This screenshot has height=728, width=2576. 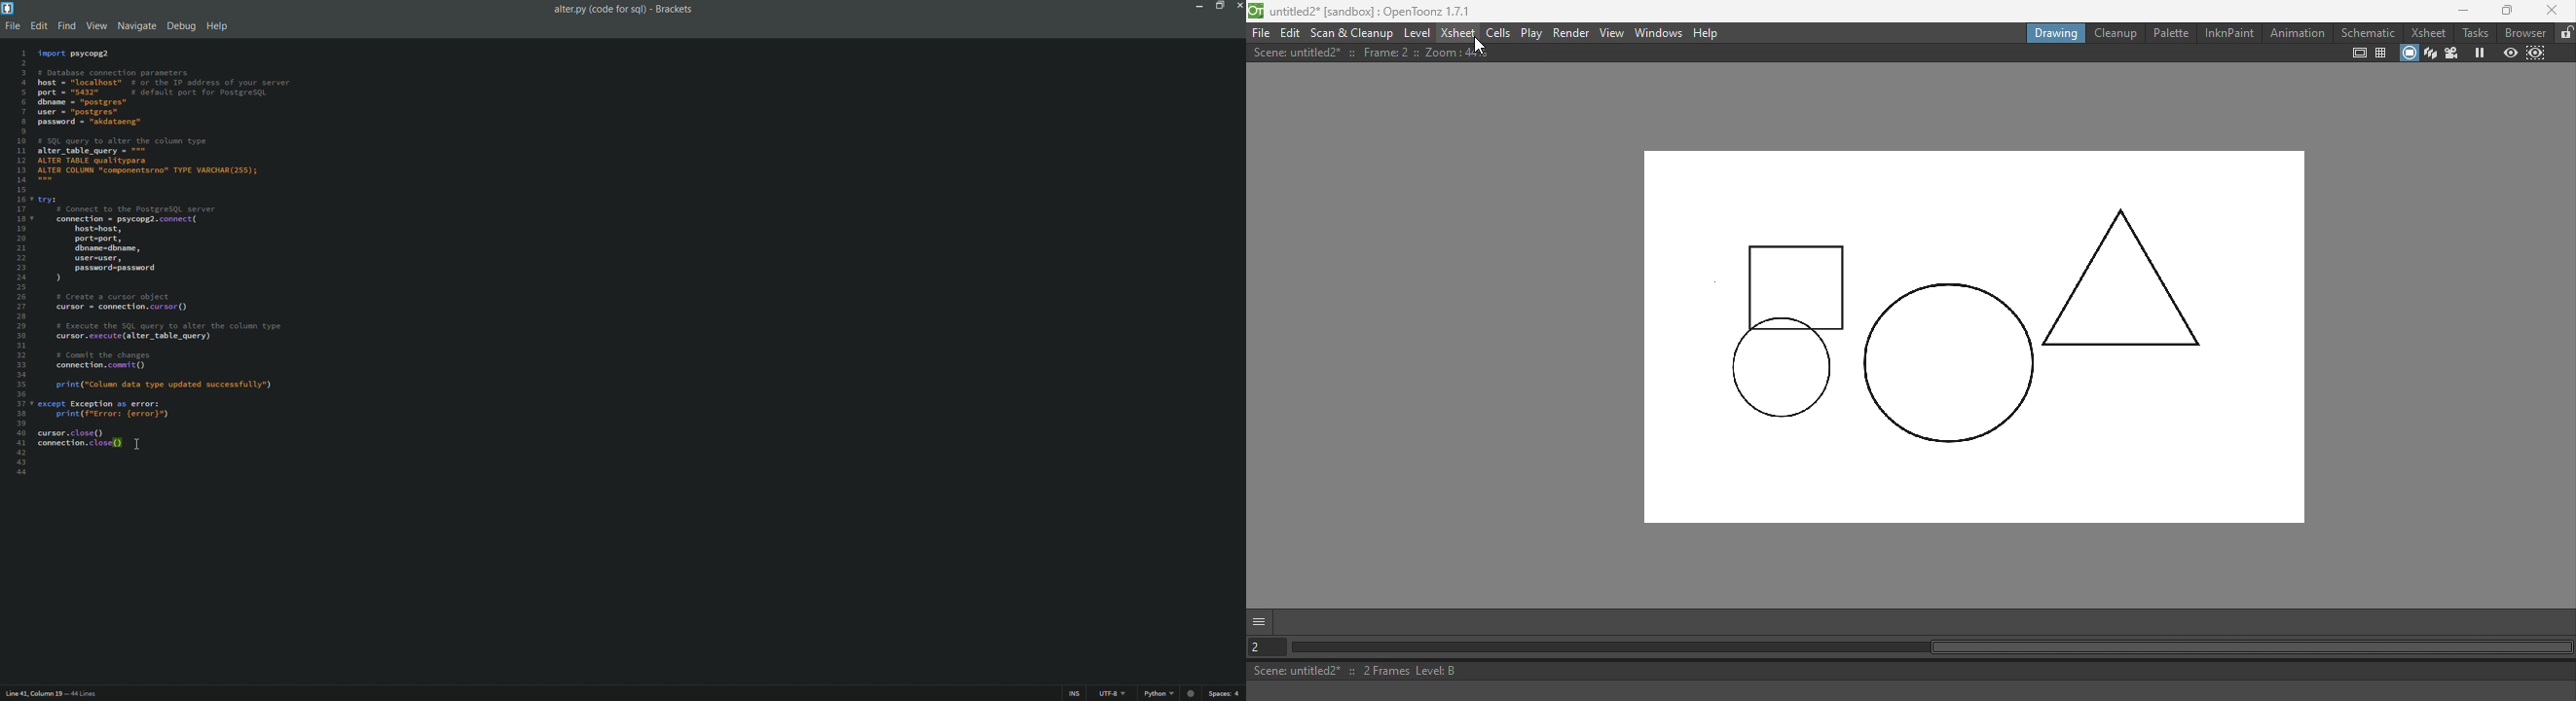 I want to click on navigate menu, so click(x=136, y=27).